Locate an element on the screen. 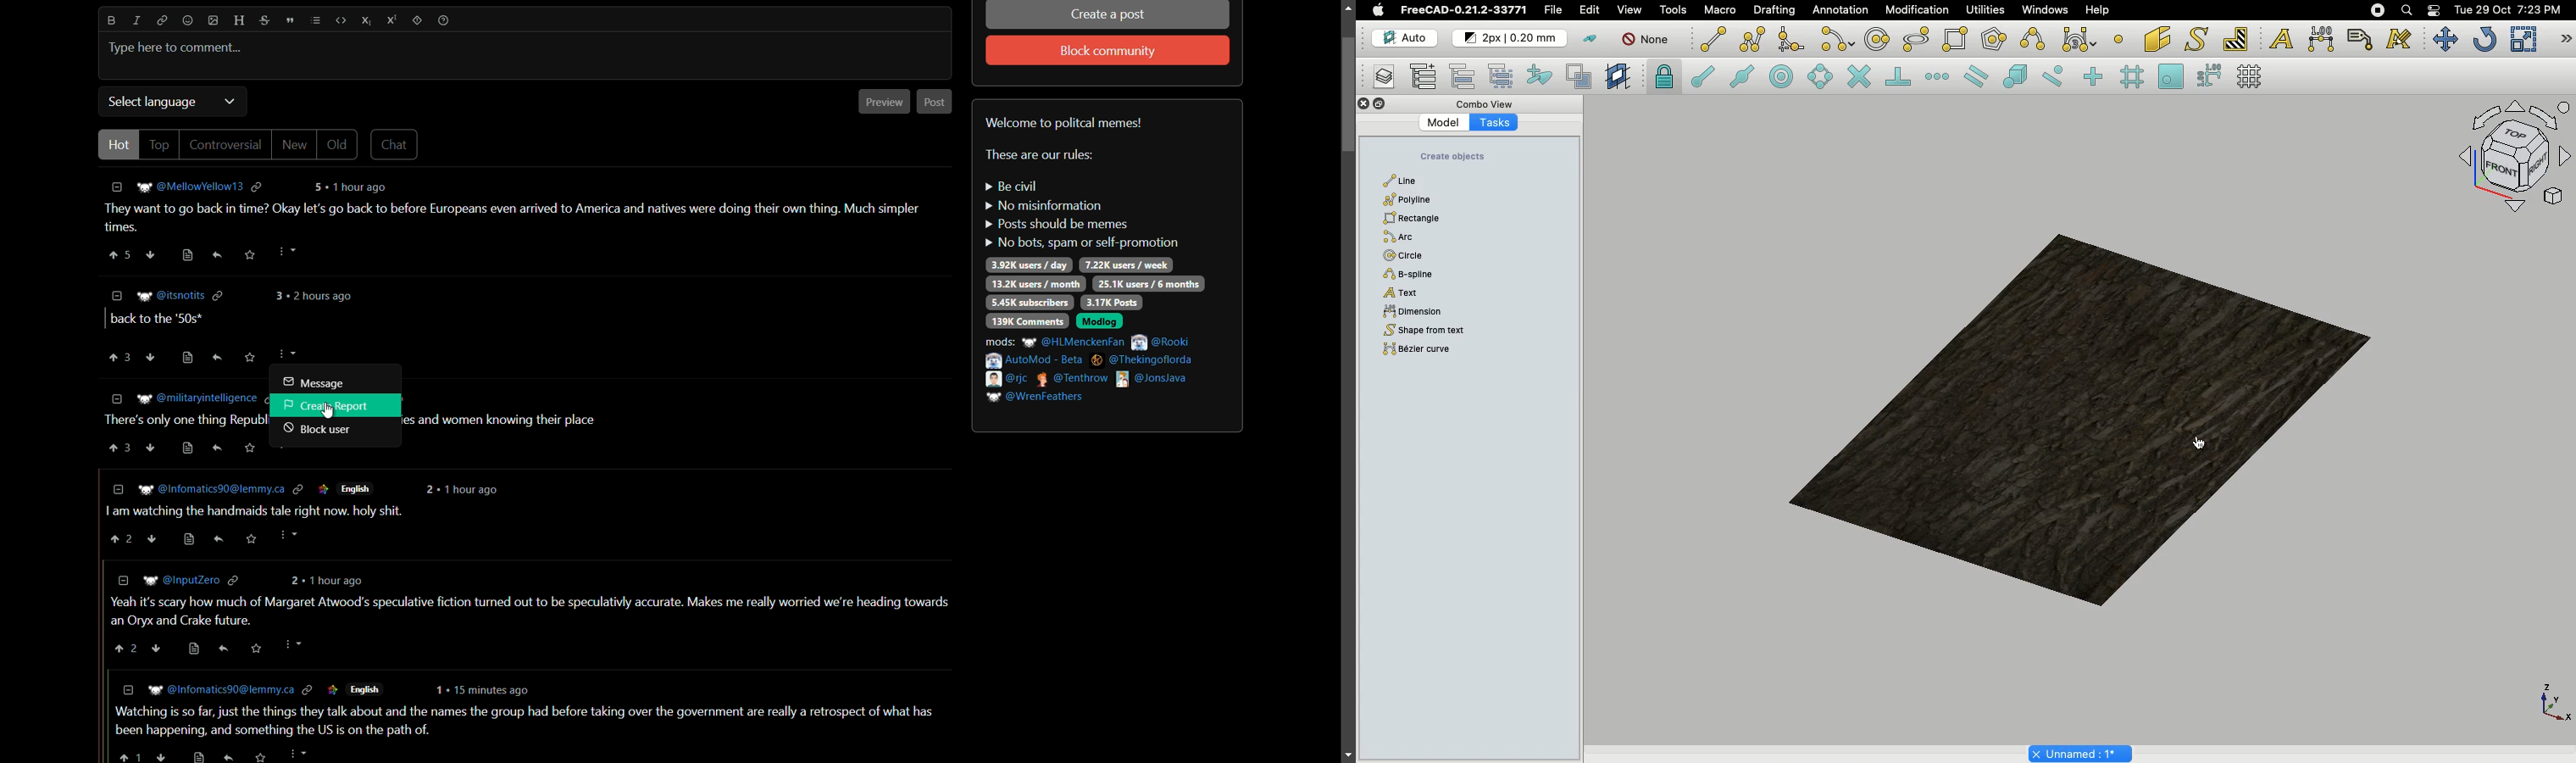 Image resolution: width=2576 pixels, height=784 pixels. Ellipse is located at coordinates (1914, 38).